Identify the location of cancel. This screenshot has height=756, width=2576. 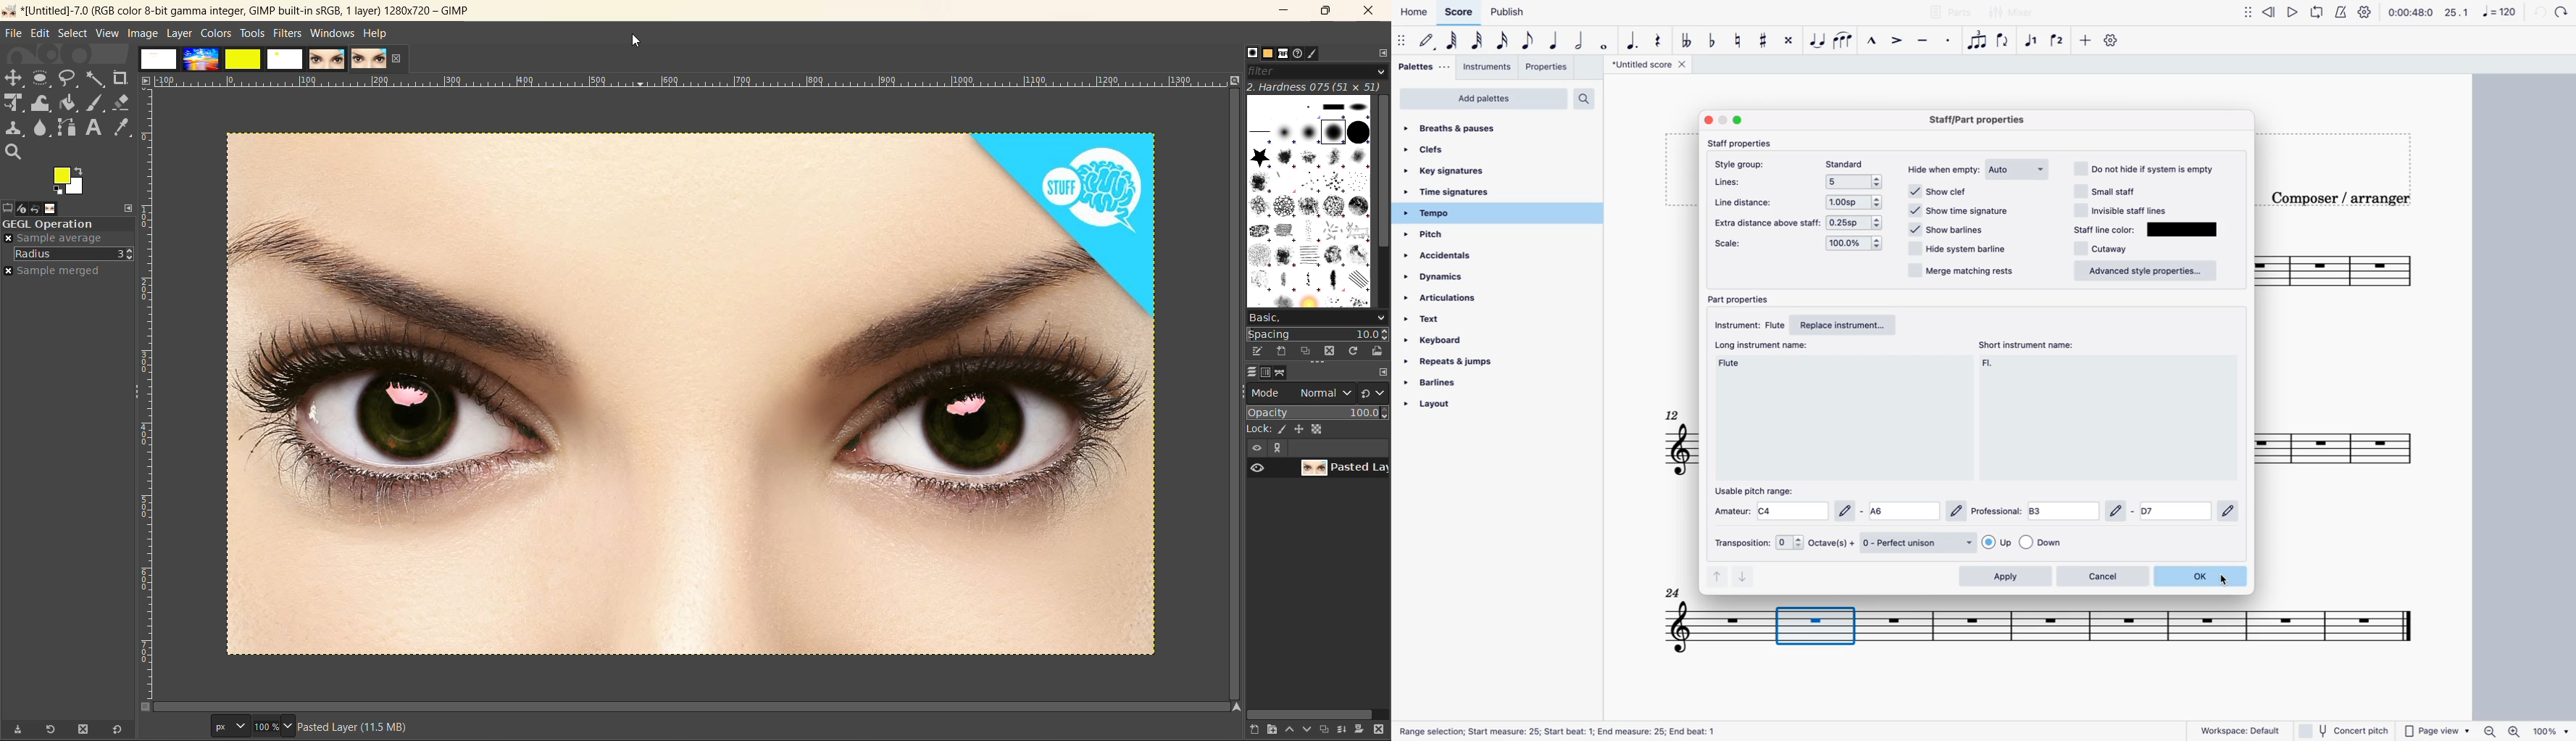
(2103, 576).